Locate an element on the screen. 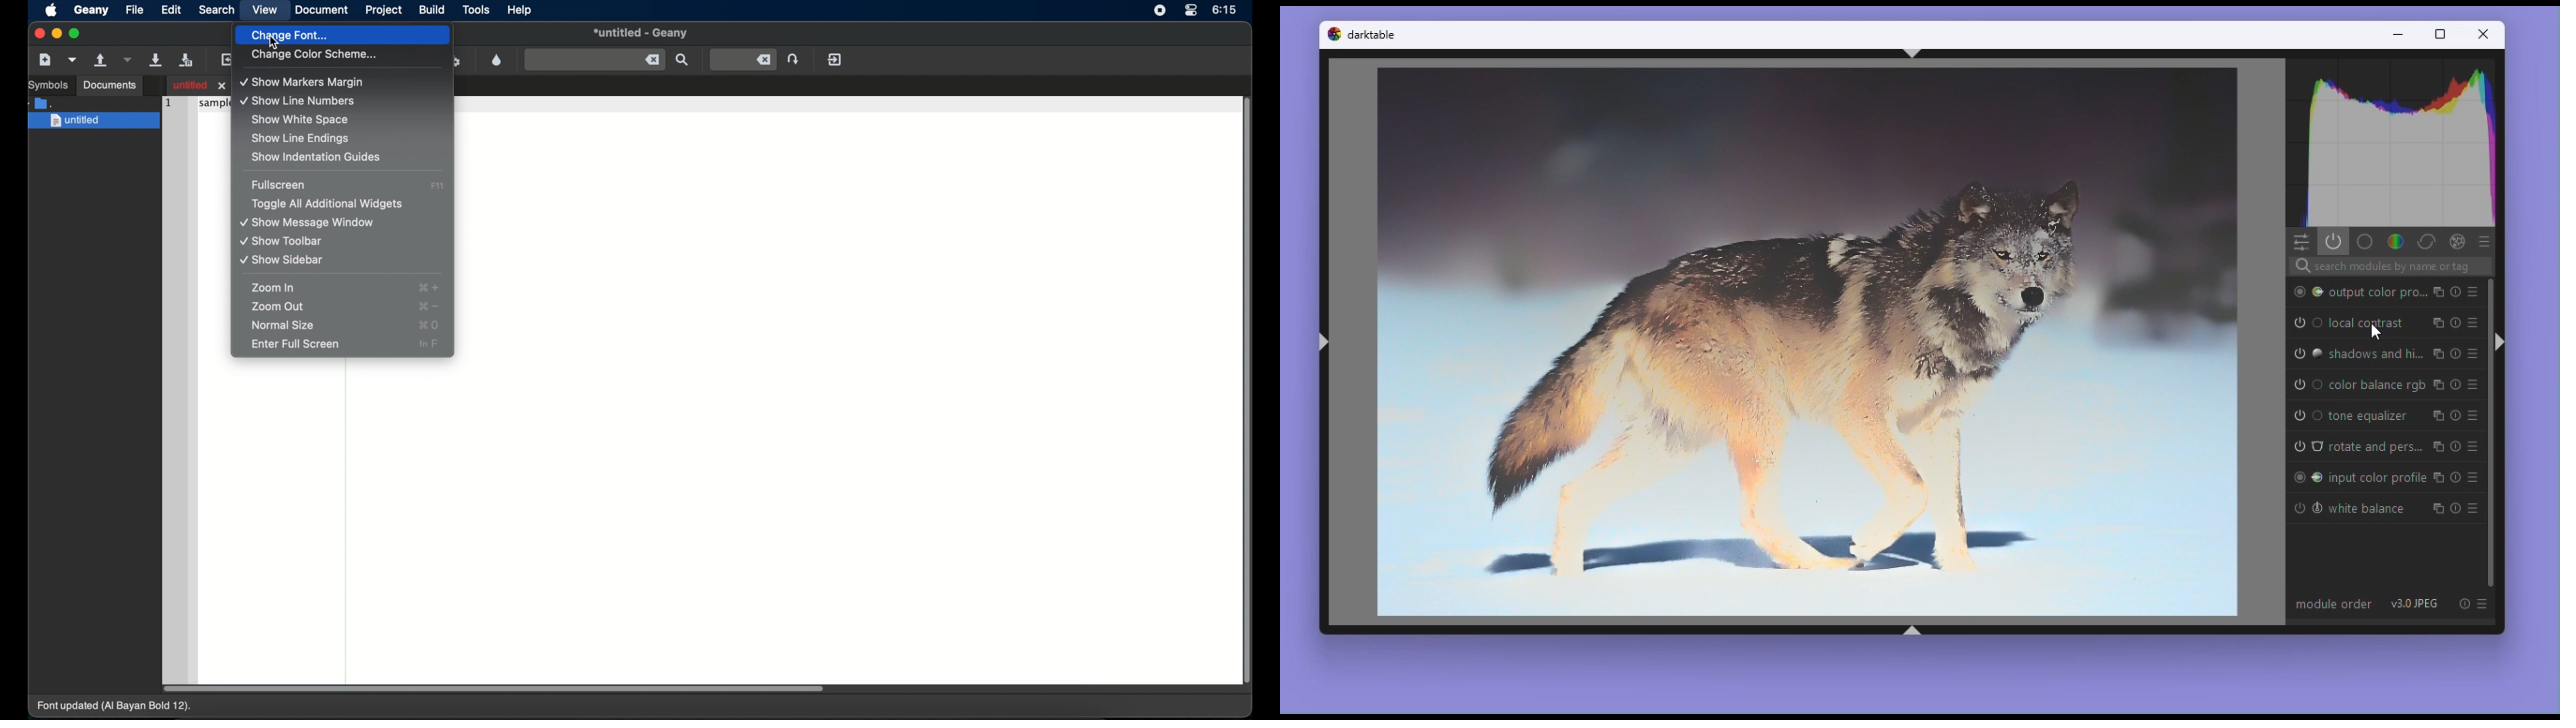 The width and height of the screenshot is (2576, 728). Multiple instance actions is located at coordinates (2438, 351).